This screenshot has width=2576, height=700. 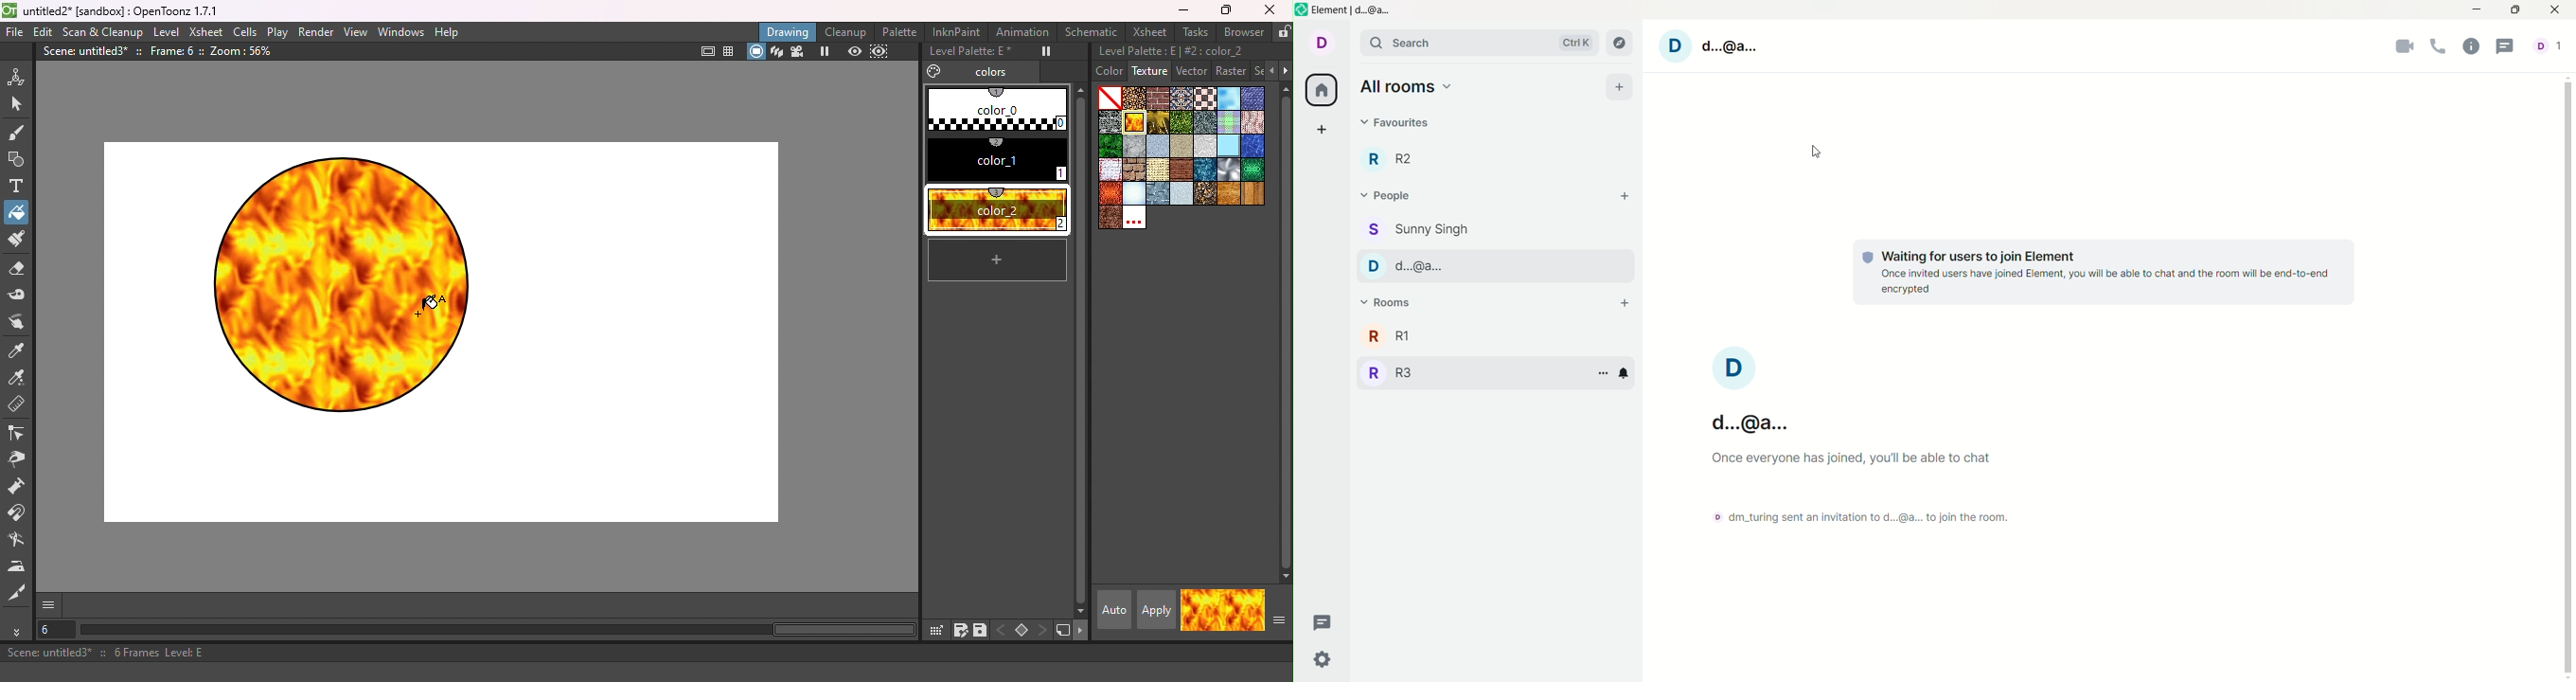 What do you see at coordinates (1752, 392) in the screenshot?
I see `account` at bounding box center [1752, 392].